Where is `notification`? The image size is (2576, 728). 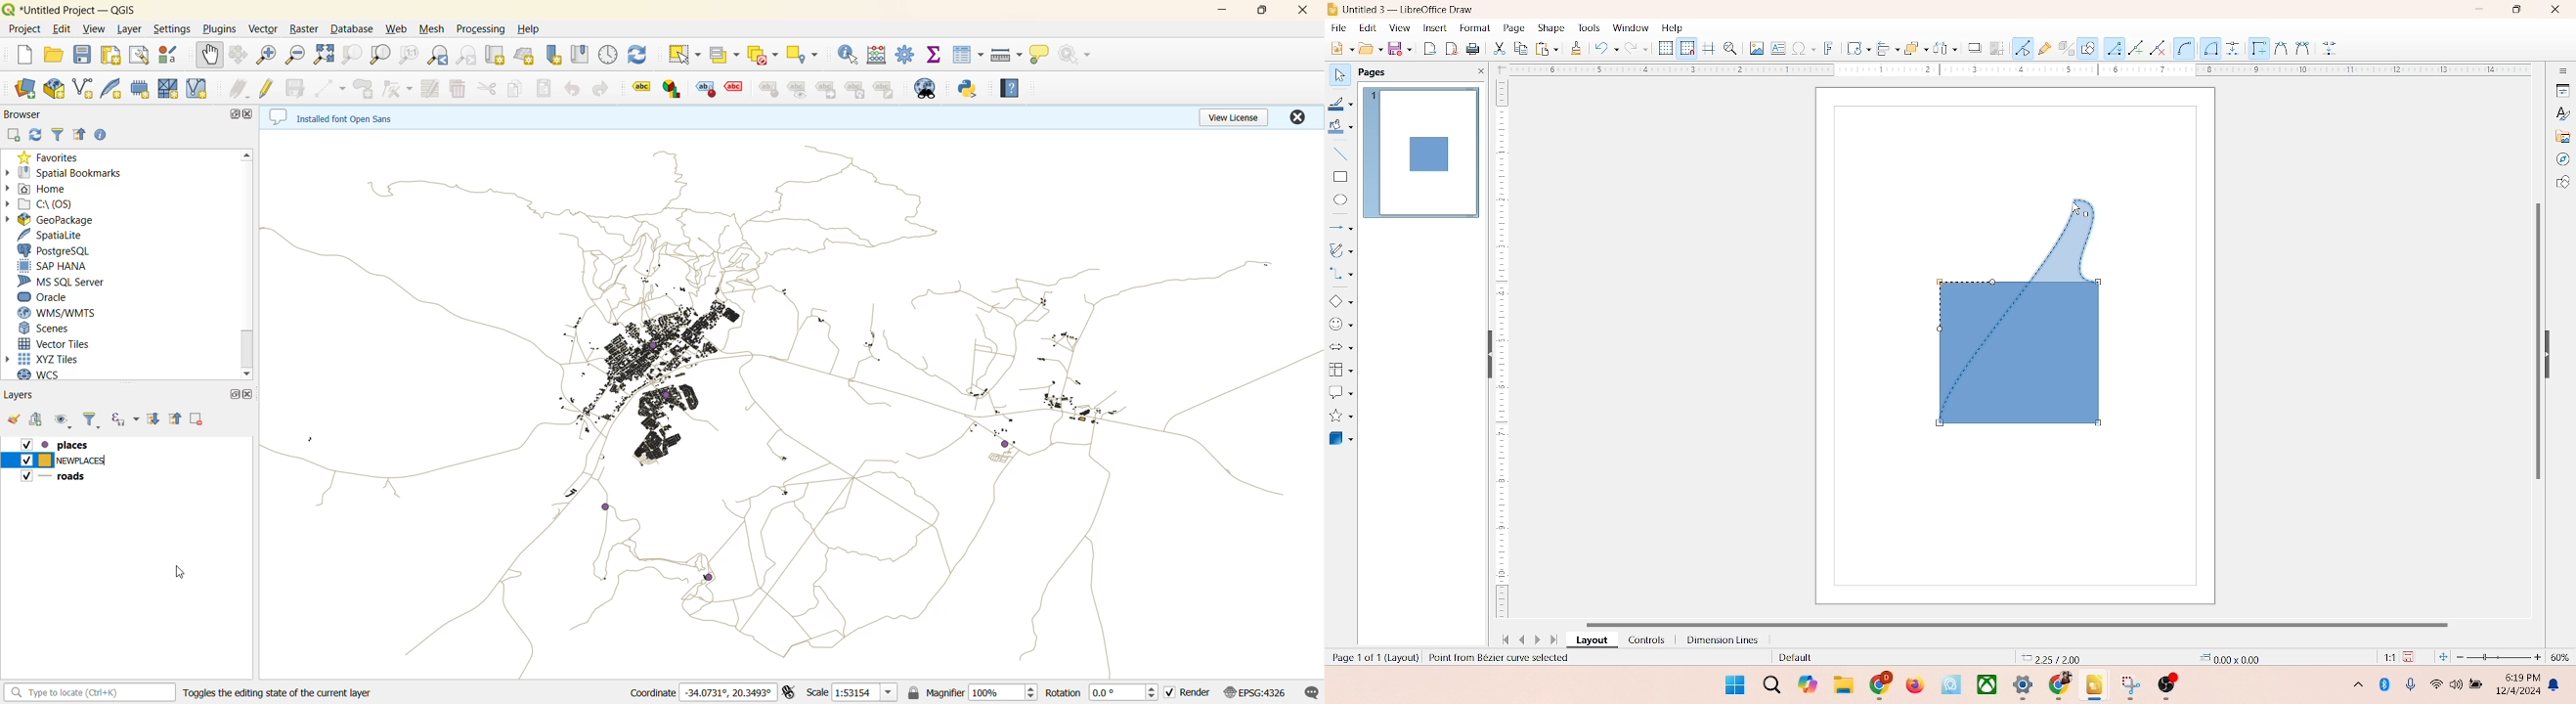 notification is located at coordinates (2557, 685).